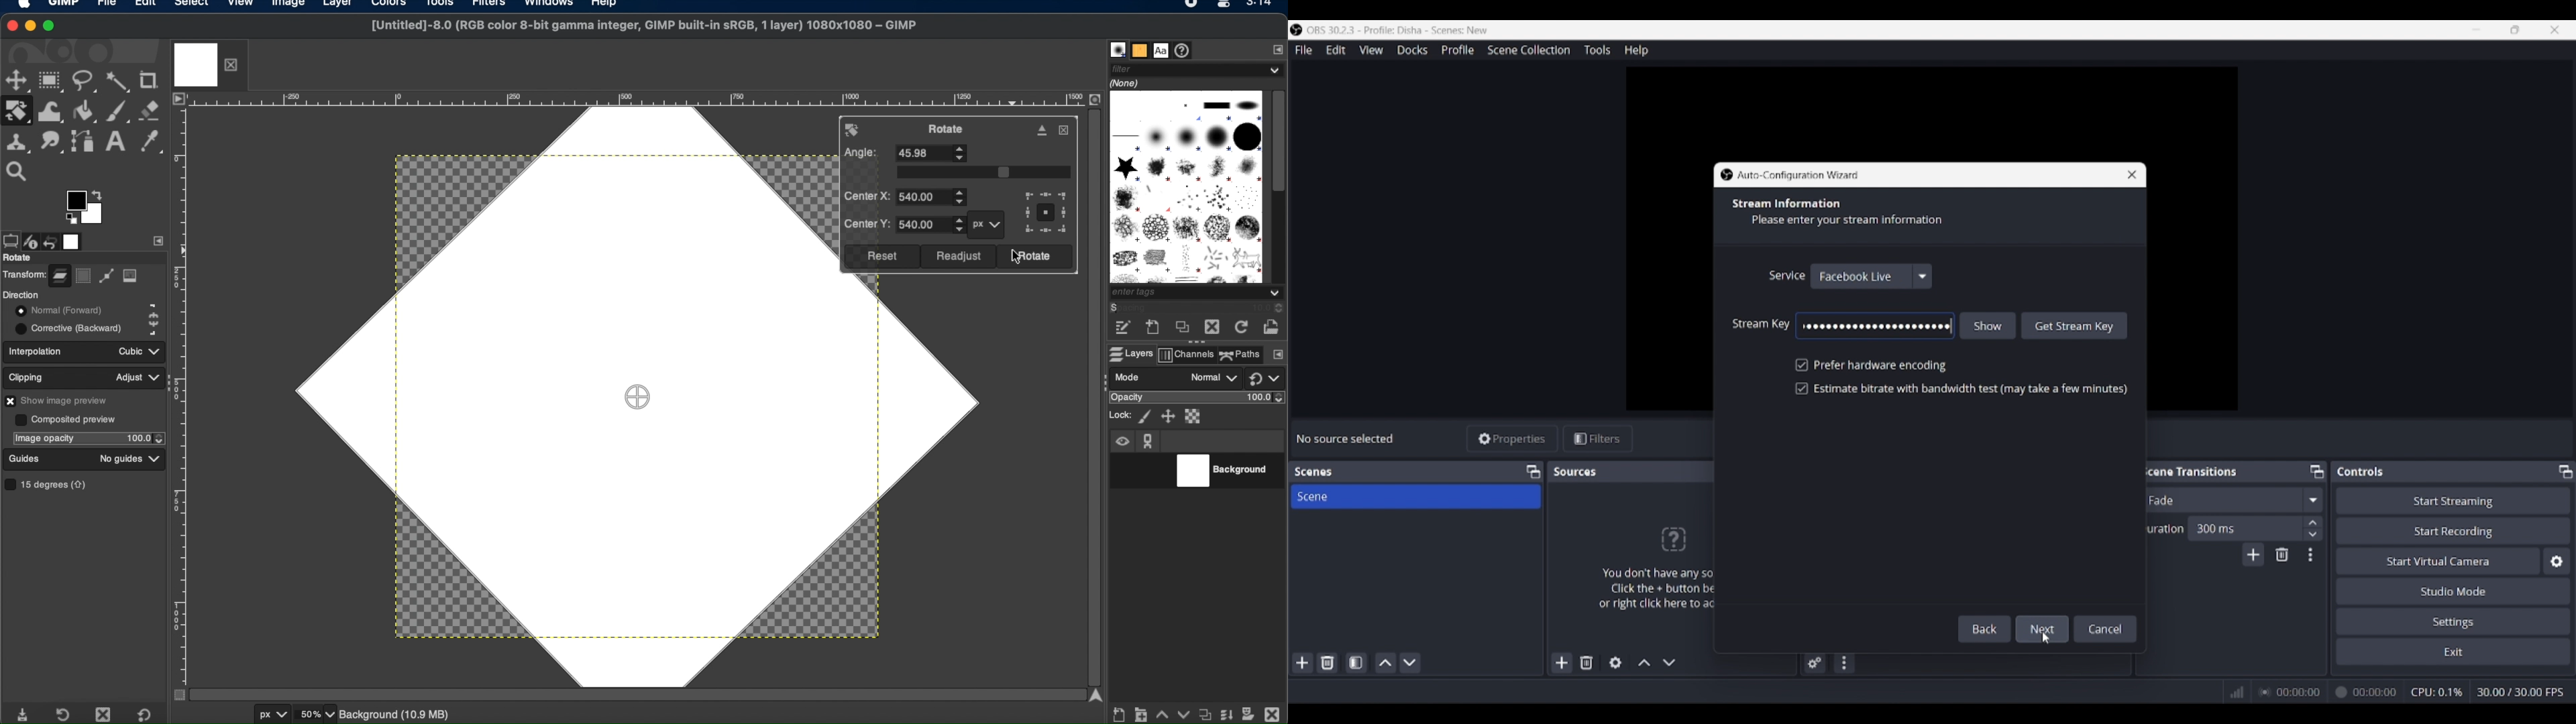 This screenshot has width=2576, height=728. Describe the element at coordinates (2565, 471) in the screenshot. I see `Float controls panel` at that location.